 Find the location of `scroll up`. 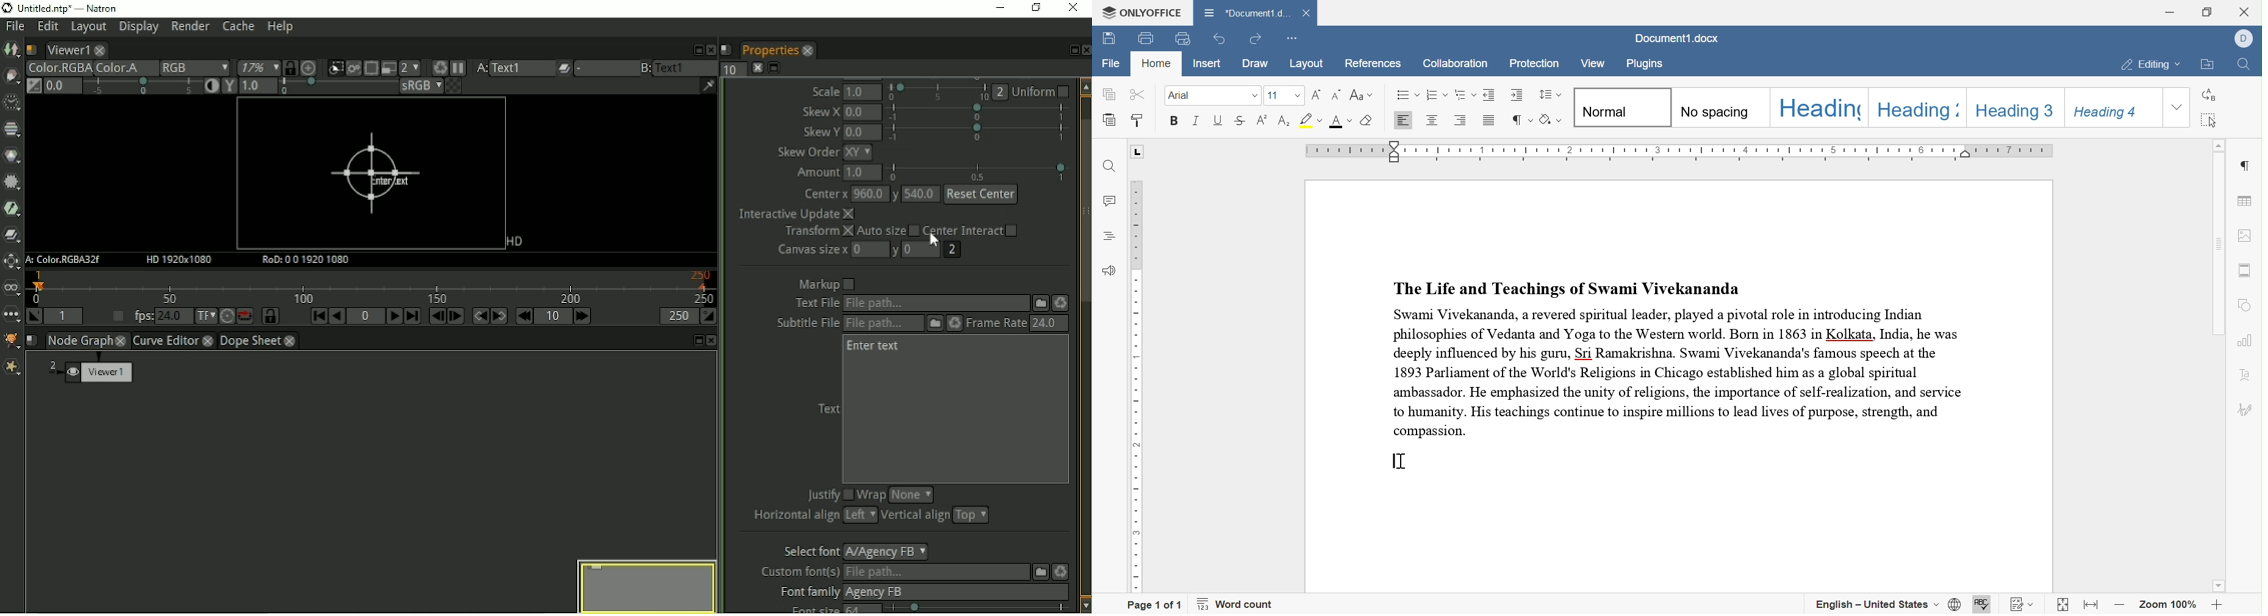

scroll up is located at coordinates (2221, 143).